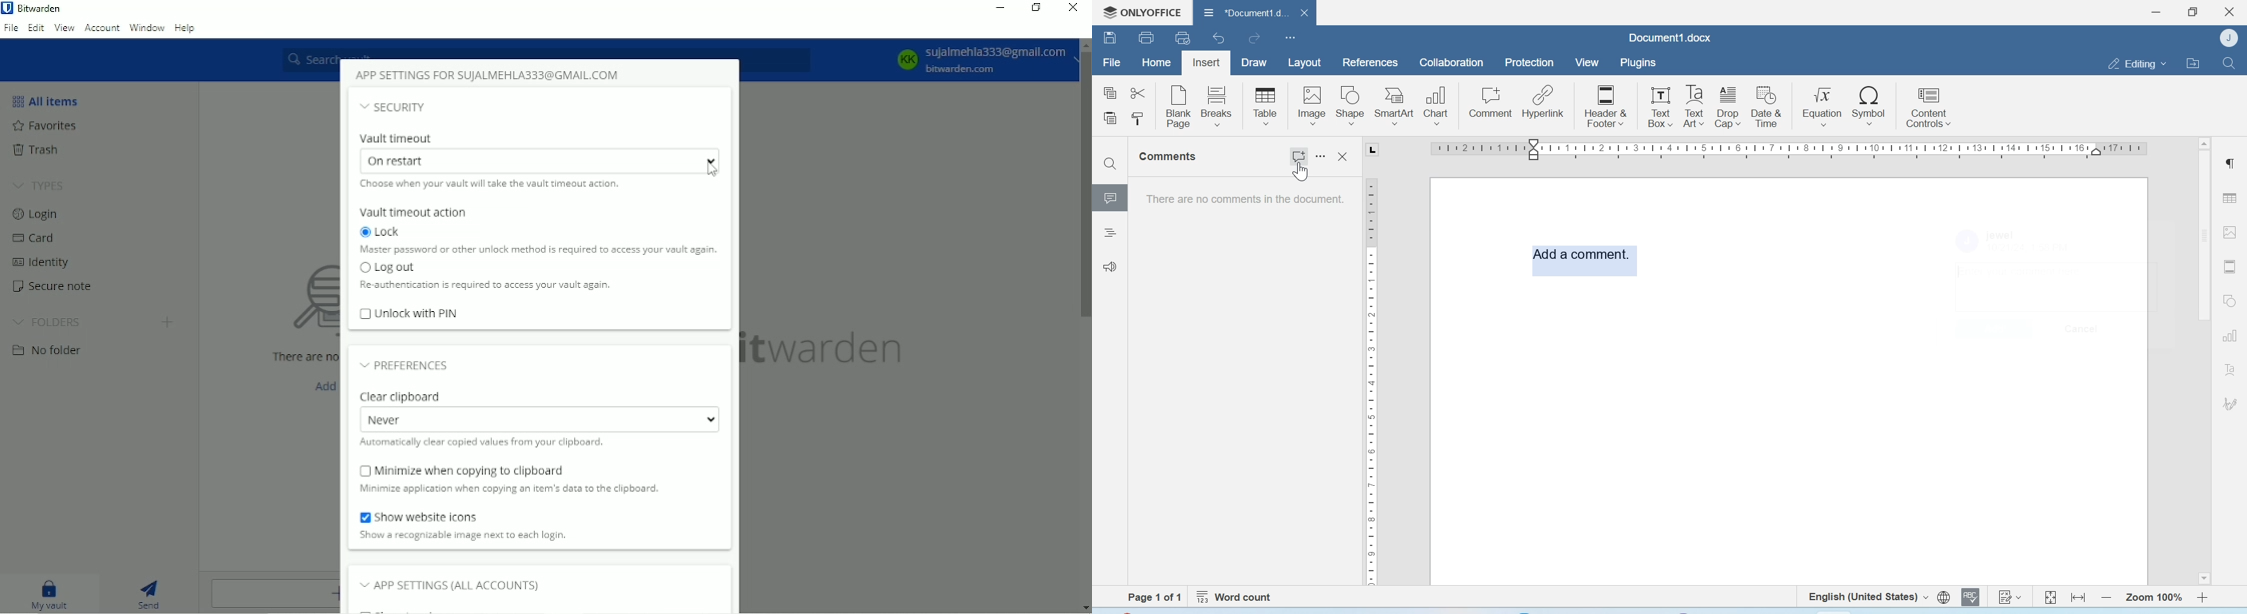  I want to click on My vault, so click(50, 594).